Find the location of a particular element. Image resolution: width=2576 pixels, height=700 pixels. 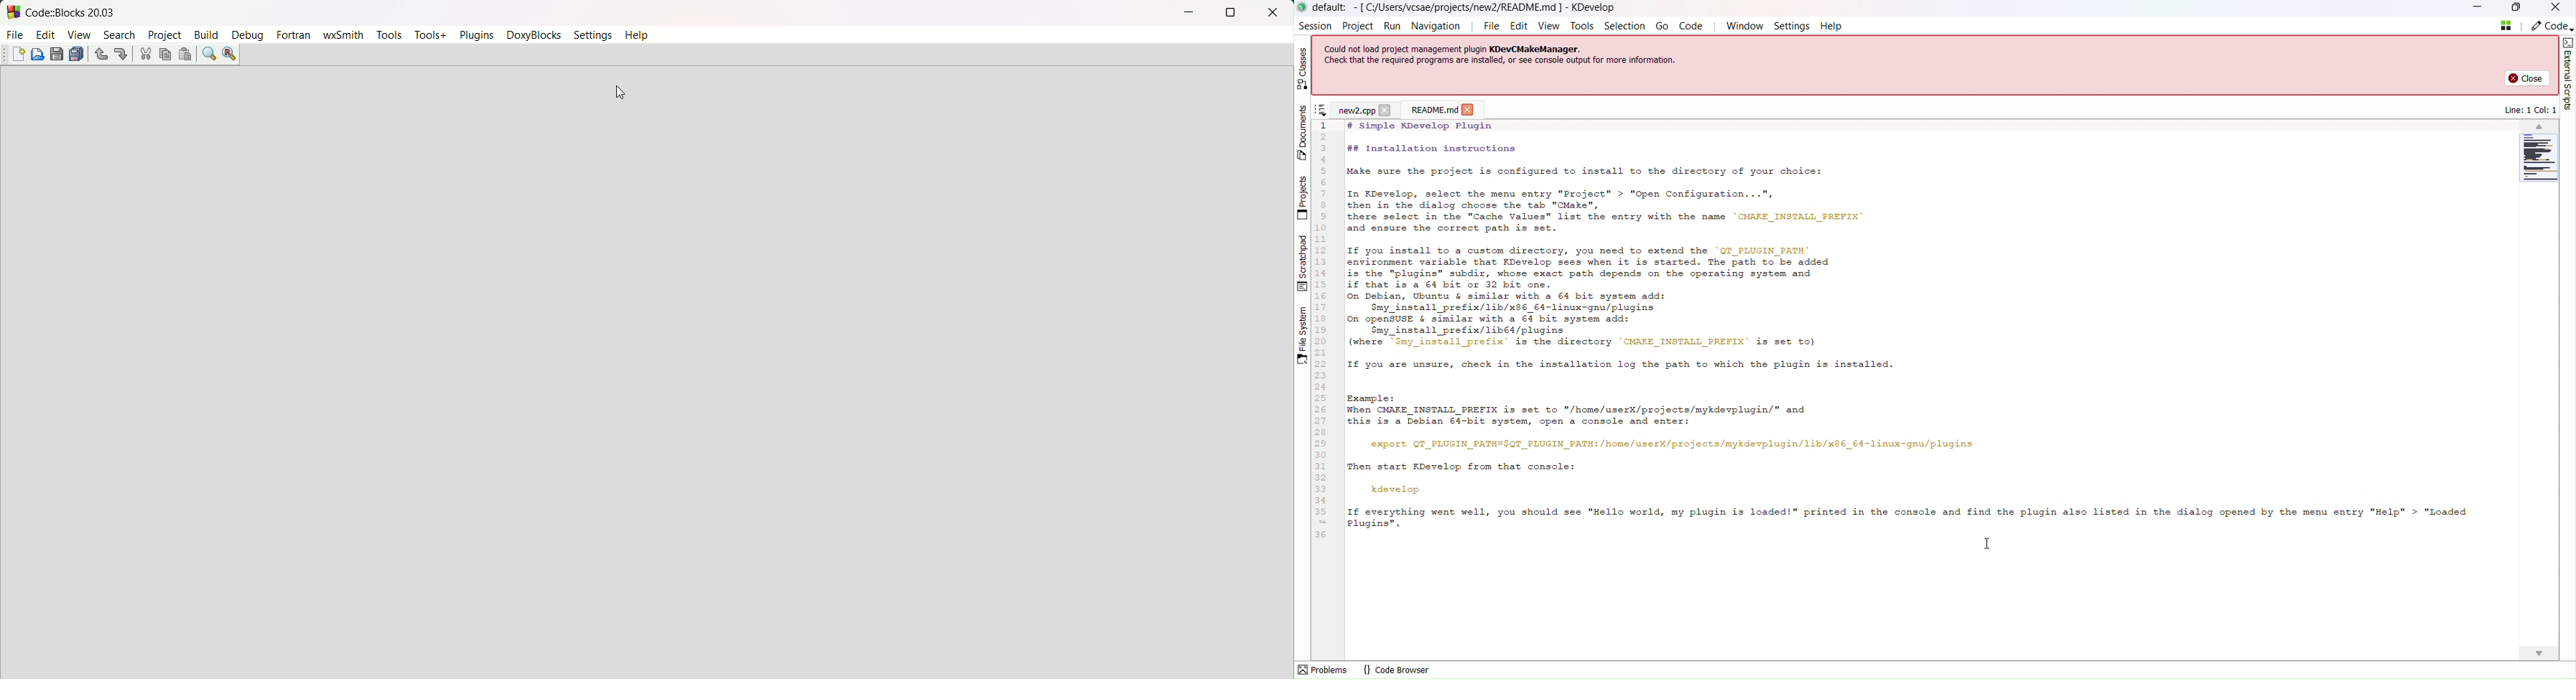

save all is located at coordinates (78, 55).